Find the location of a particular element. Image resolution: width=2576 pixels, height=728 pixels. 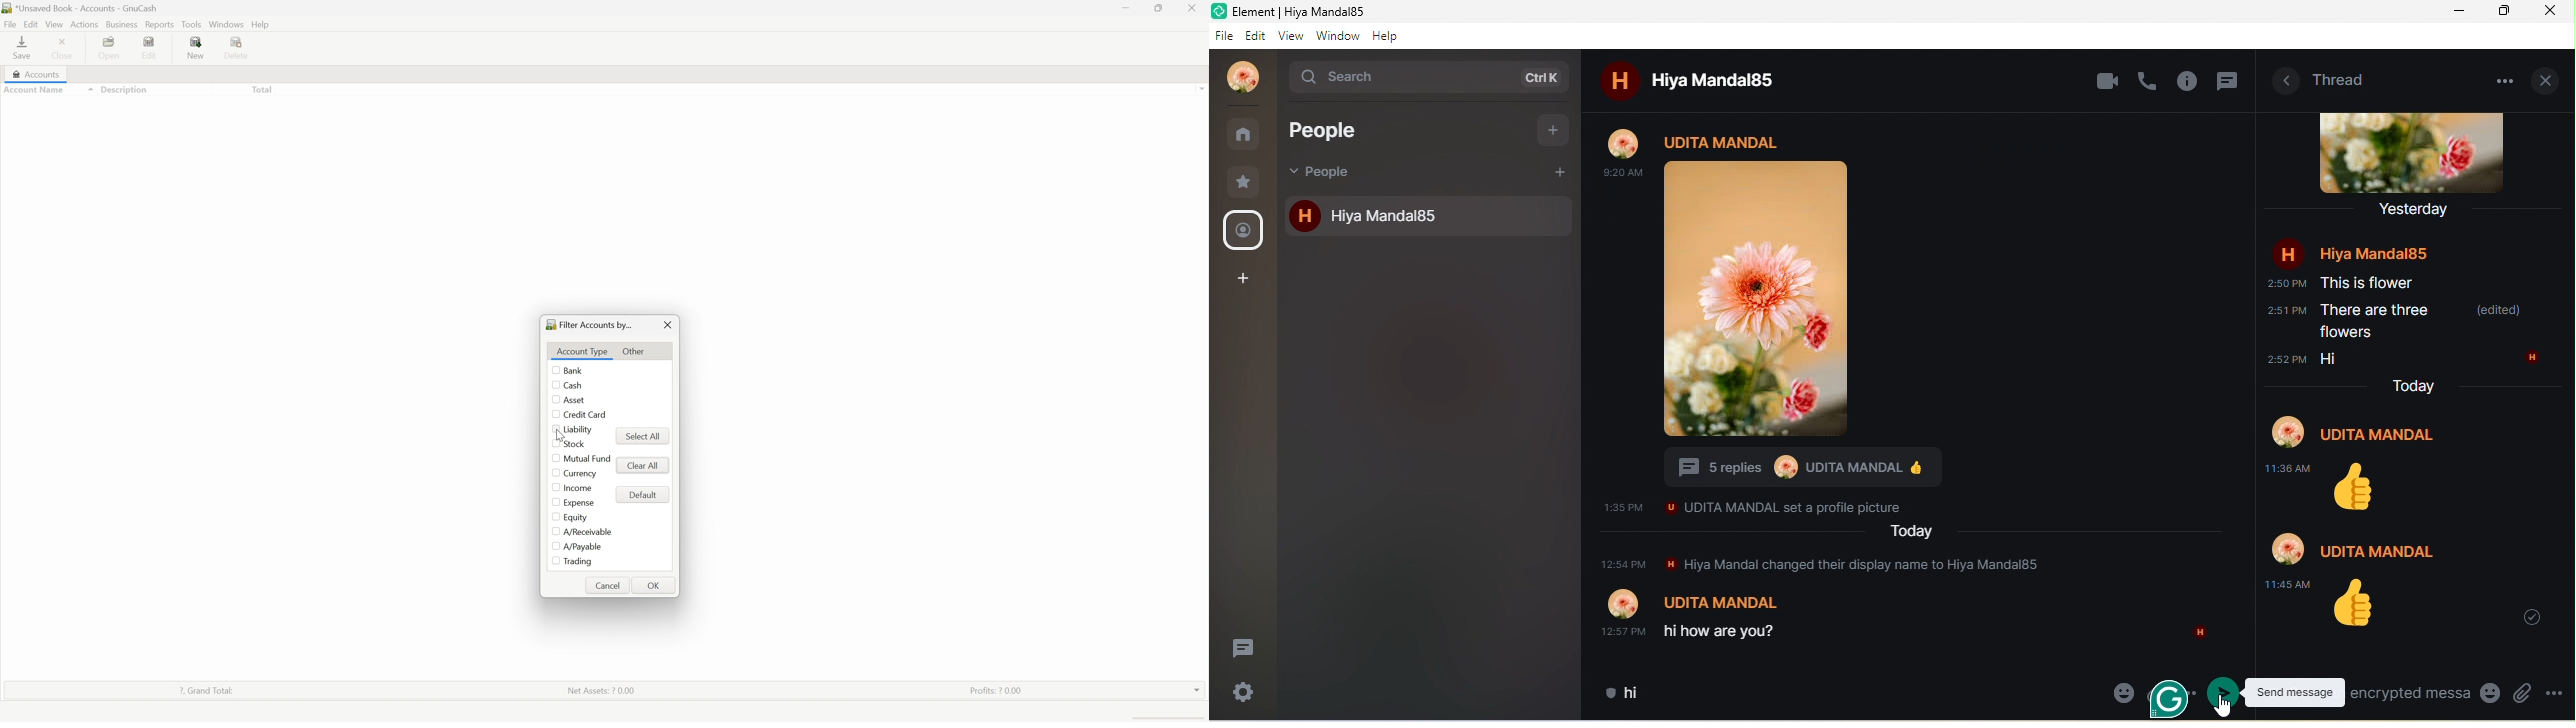

Bank is located at coordinates (574, 370).